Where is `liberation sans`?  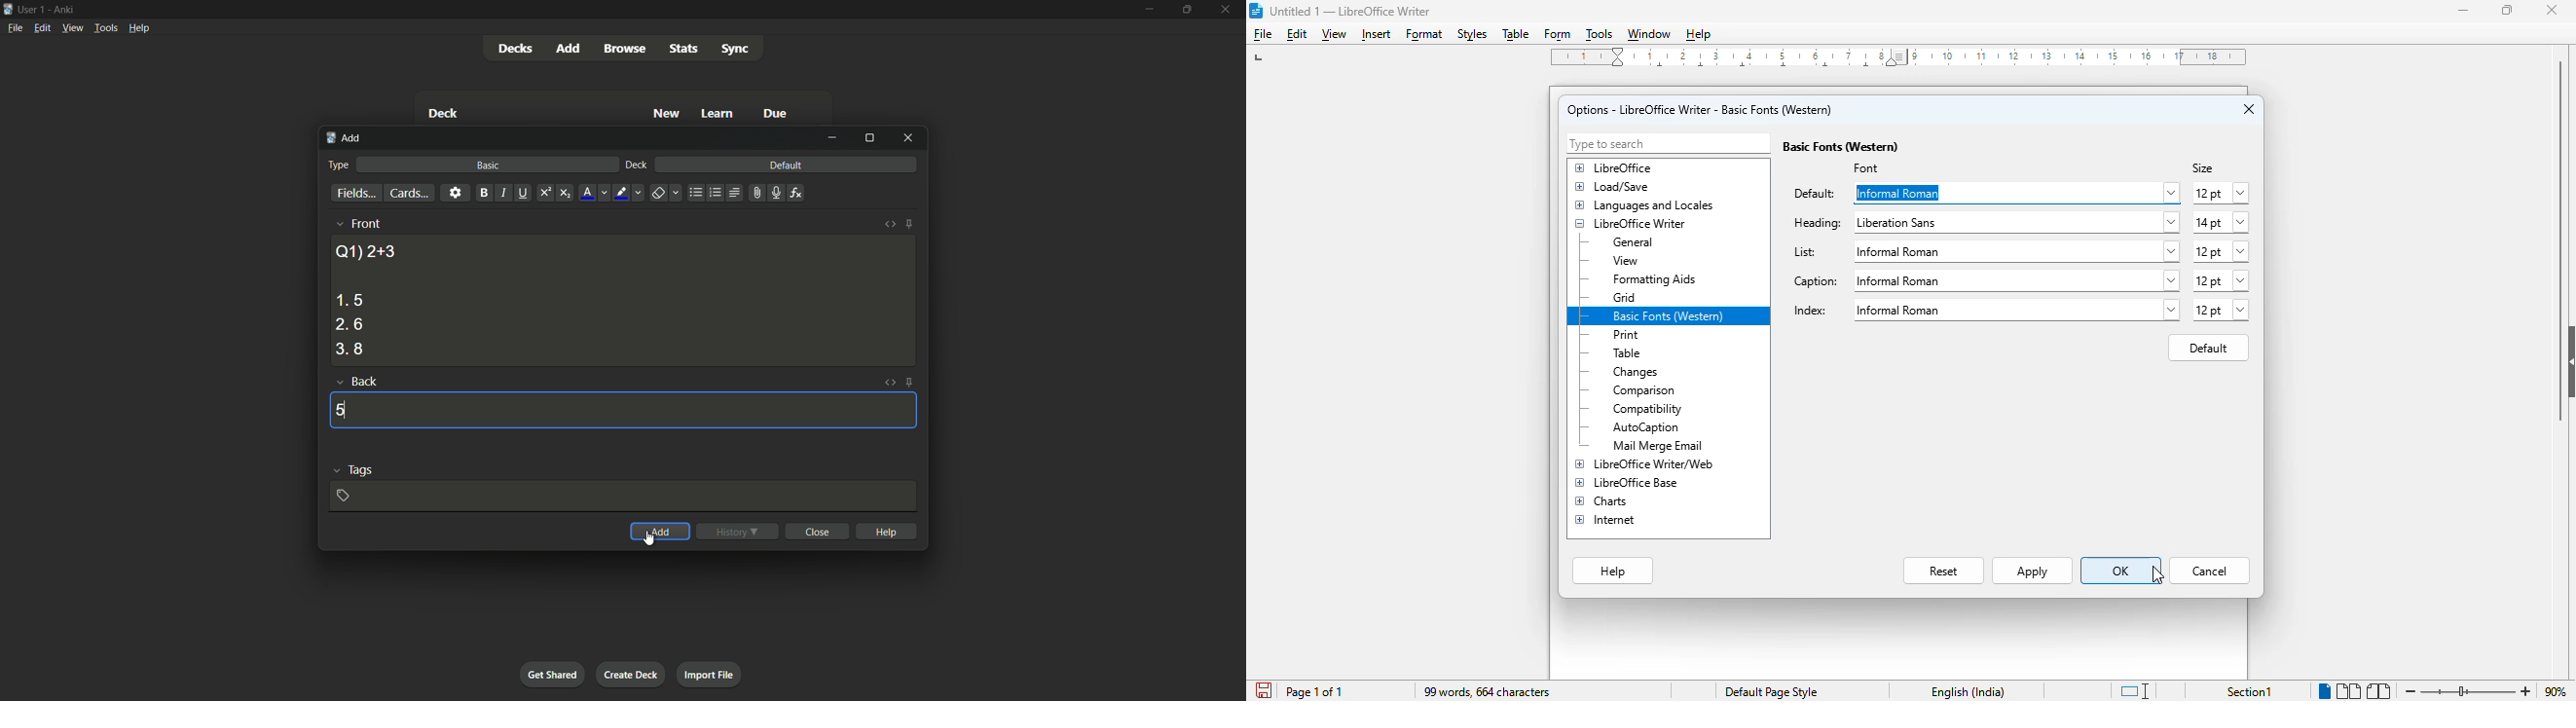
liberation sans is located at coordinates (2017, 281).